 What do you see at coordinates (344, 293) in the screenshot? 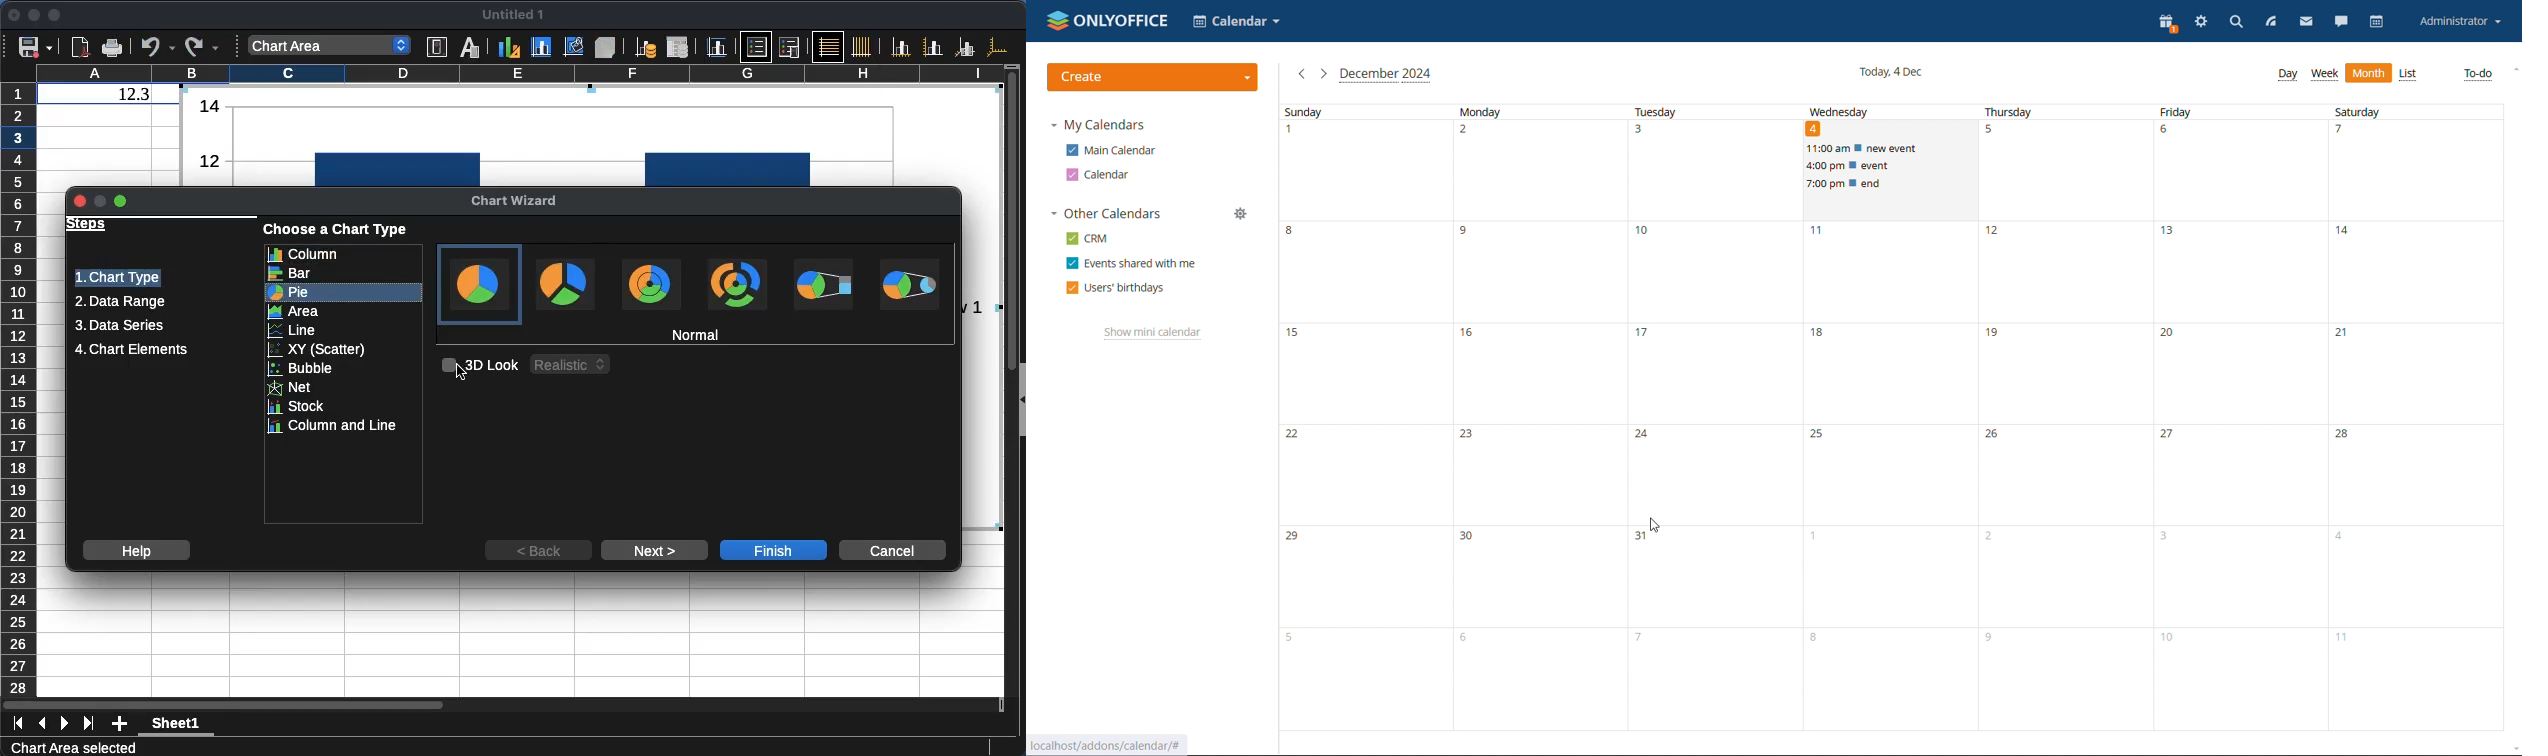
I see `pie` at bounding box center [344, 293].